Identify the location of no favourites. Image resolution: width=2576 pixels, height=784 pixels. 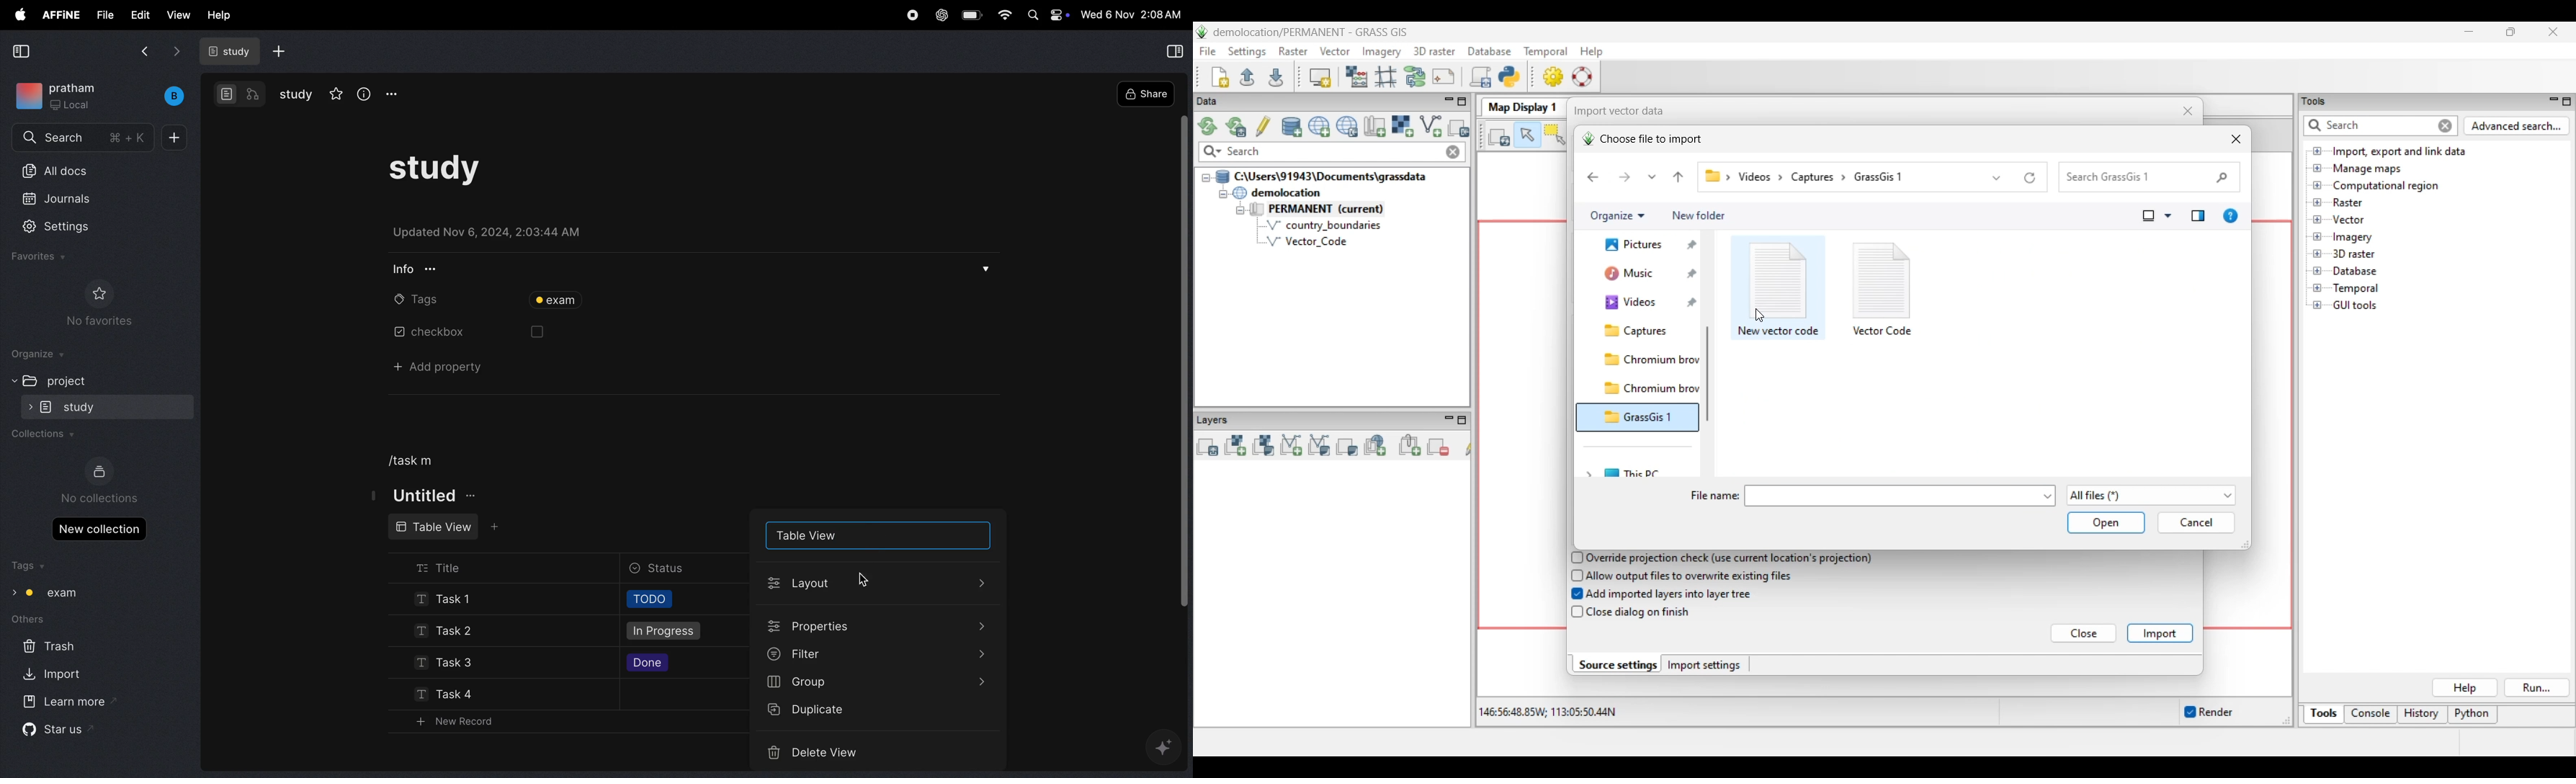
(101, 303).